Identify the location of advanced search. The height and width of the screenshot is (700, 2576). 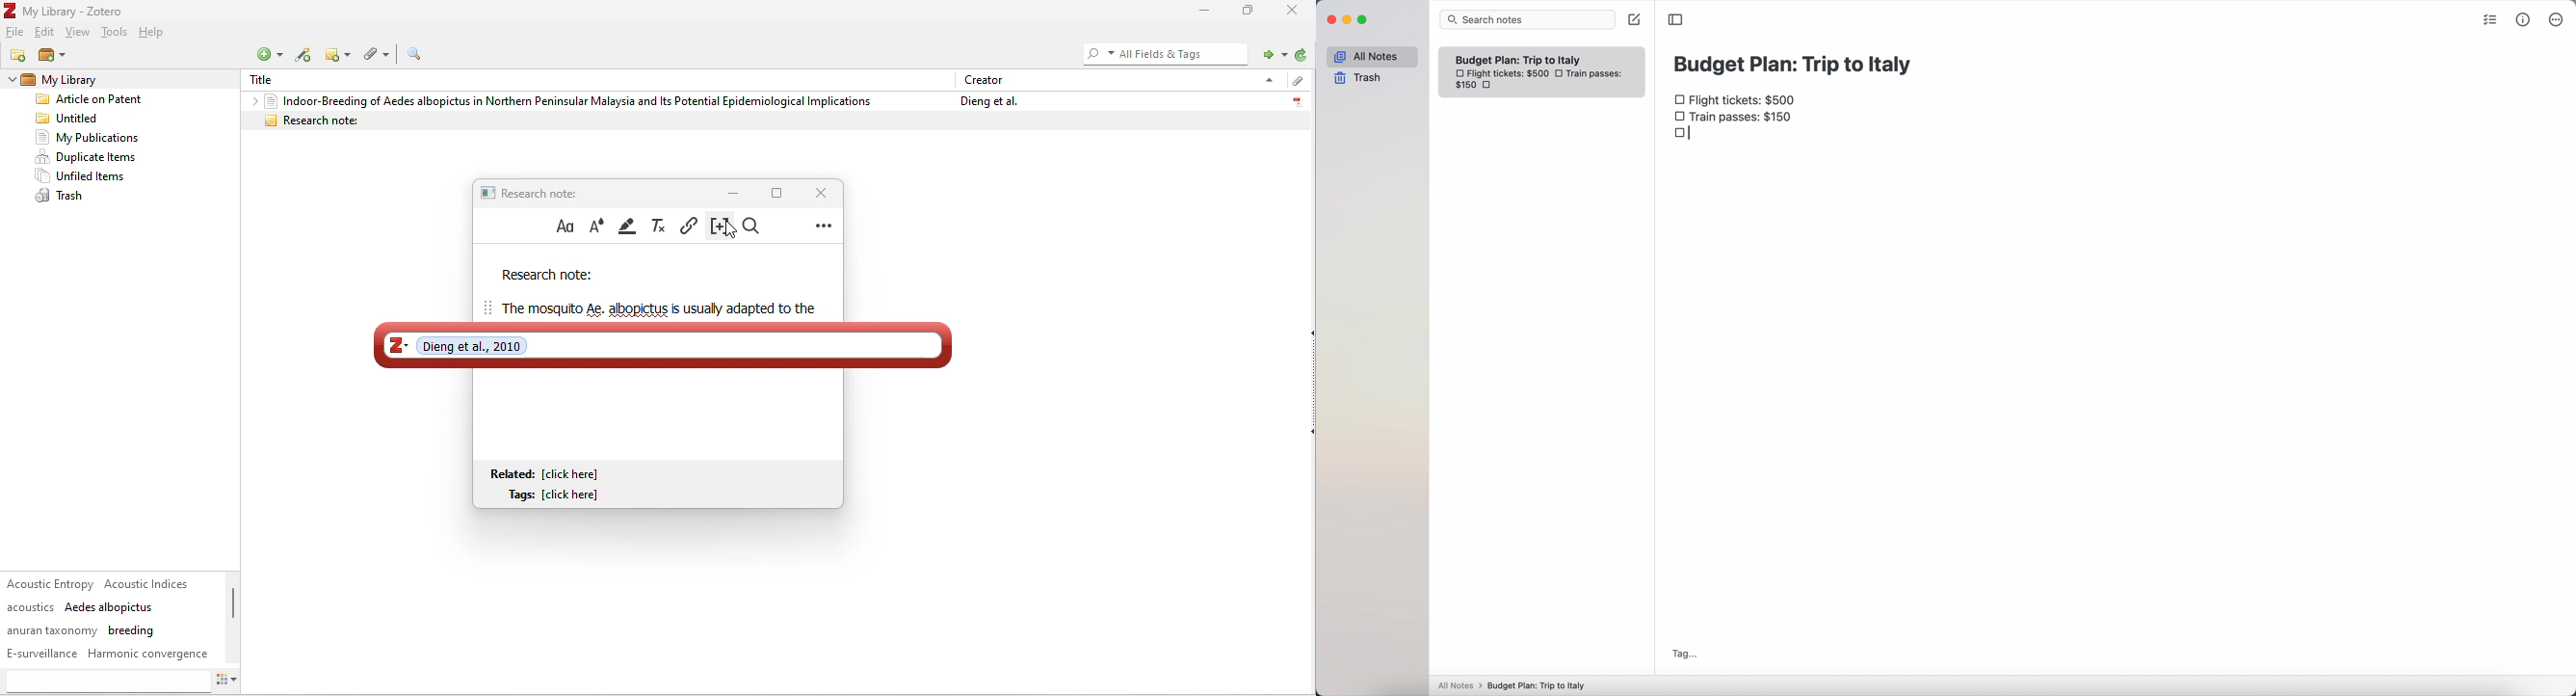
(414, 54).